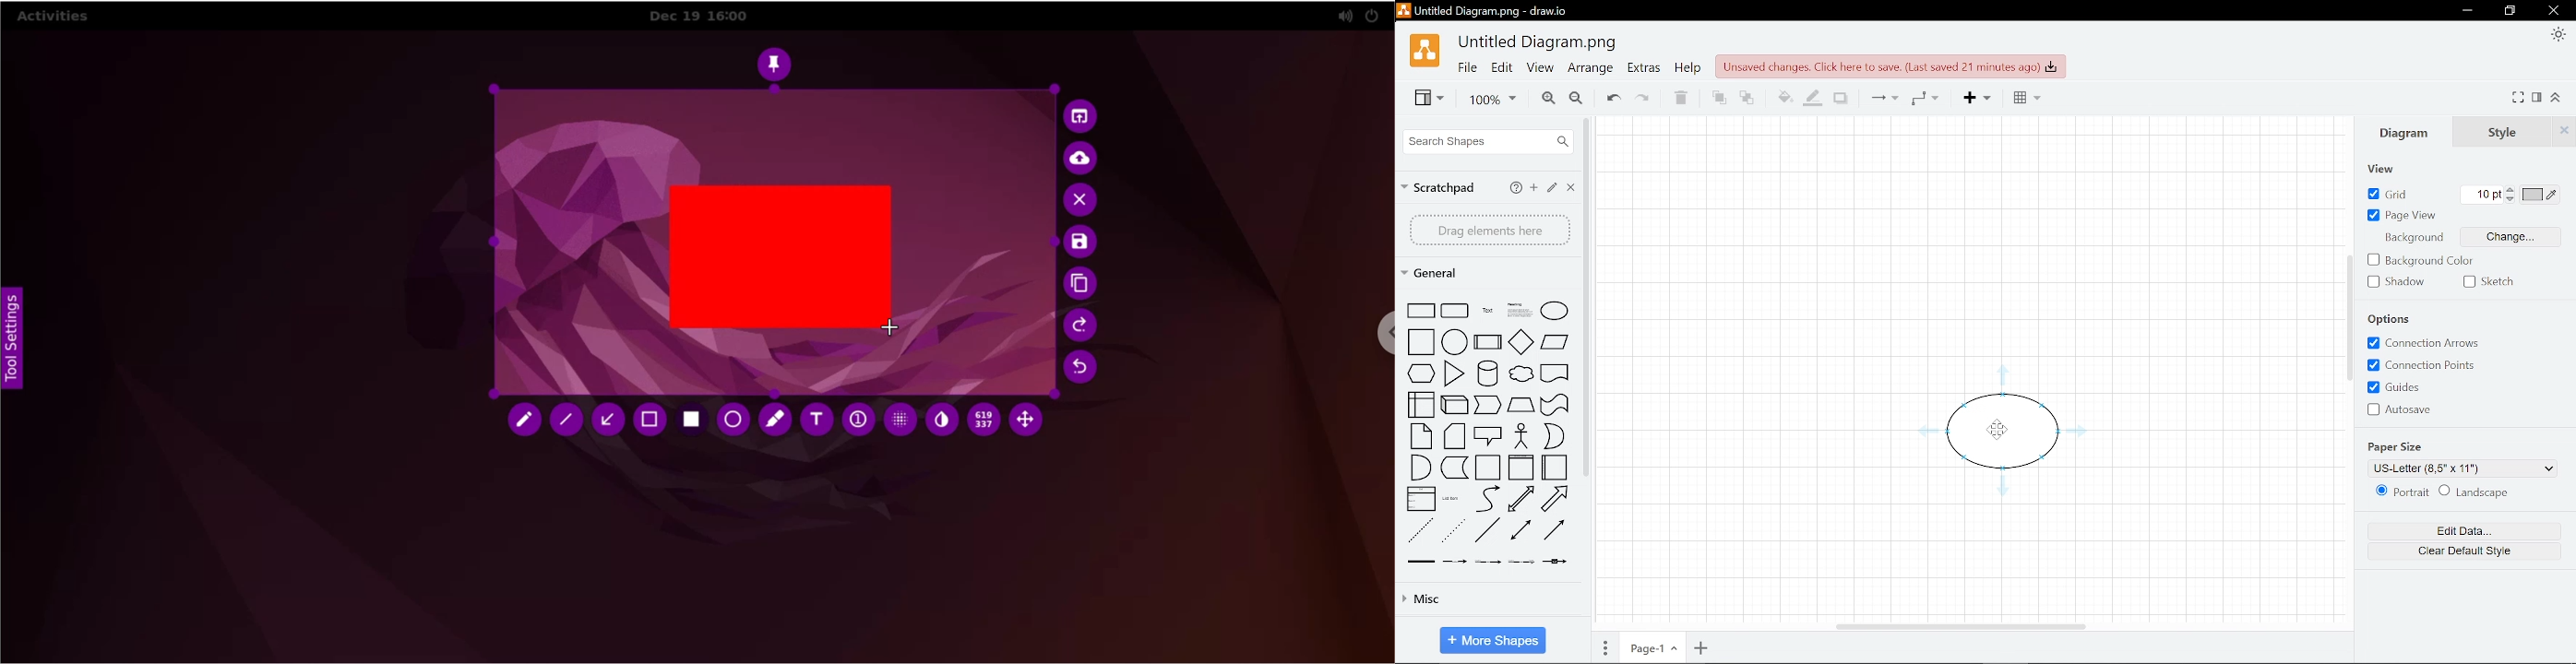 The height and width of the screenshot is (672, 2576). What do you see at coordinates (1542, 67) in the screenshot?
I see `View` at bounding box center [1542, 67].